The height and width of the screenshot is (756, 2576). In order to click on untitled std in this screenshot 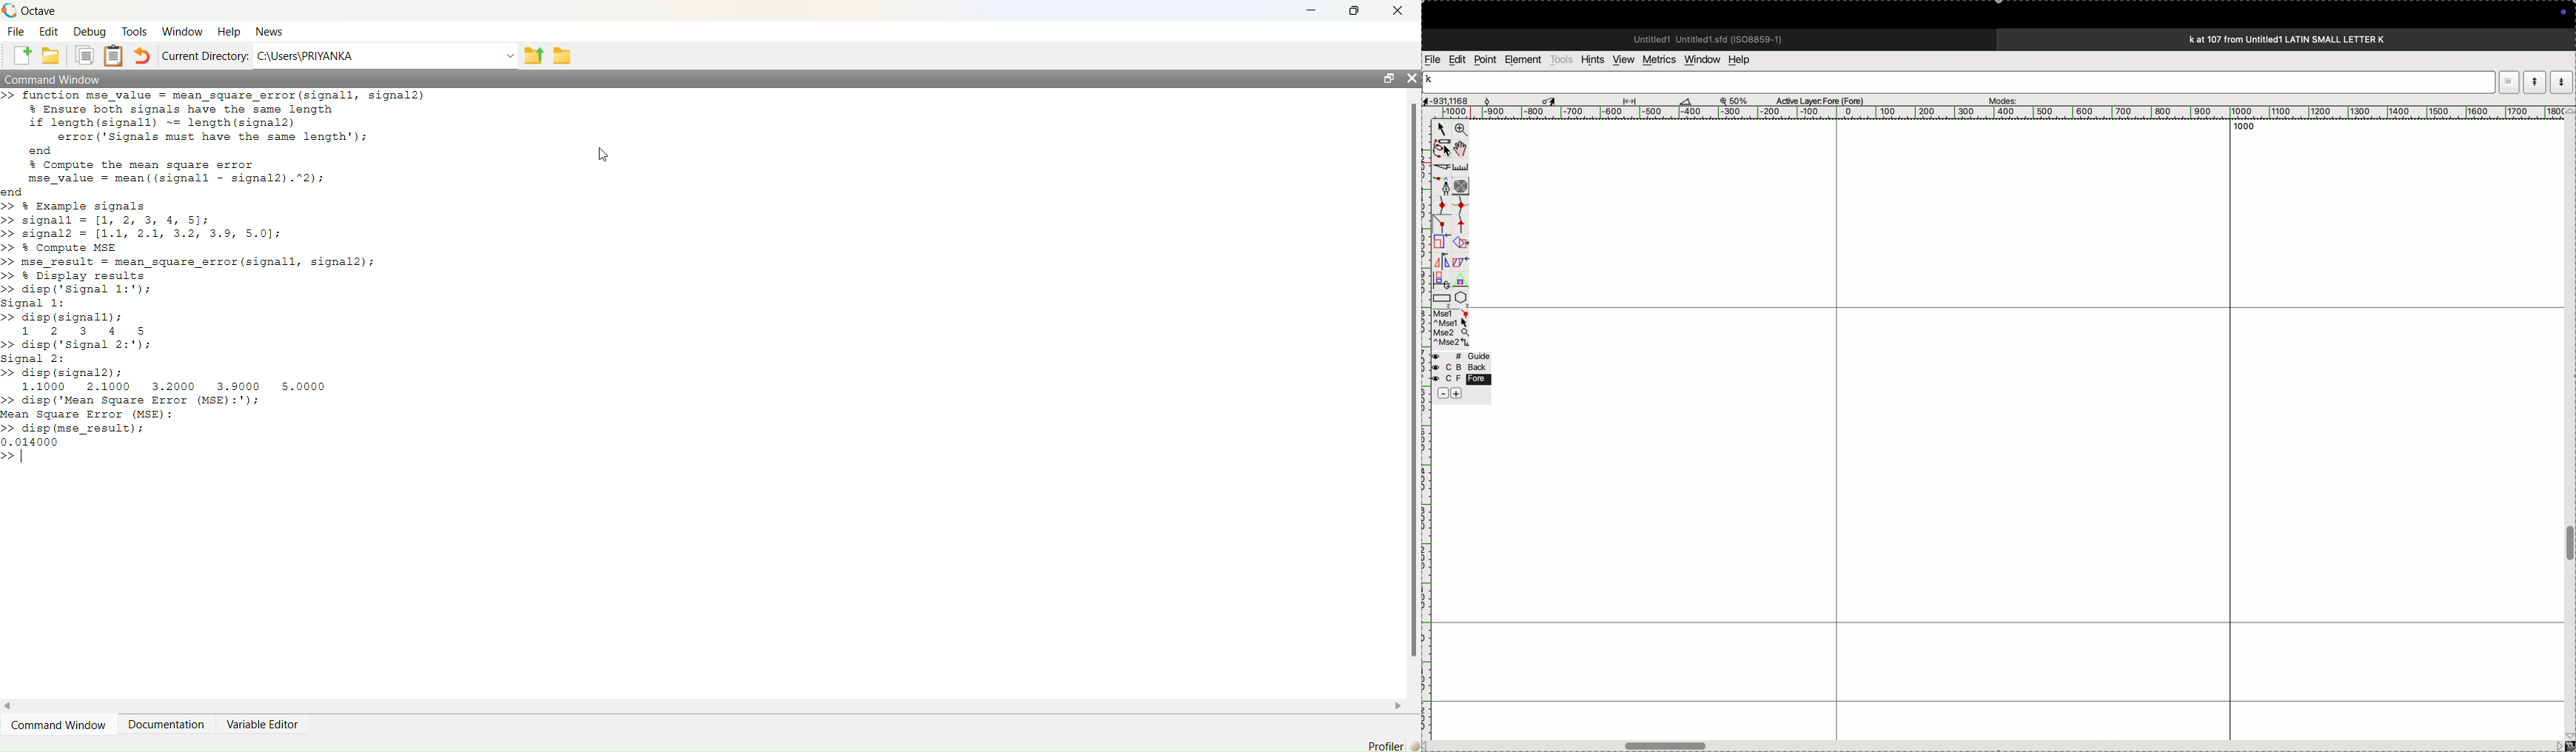, I will do `click(1712, 38)`.